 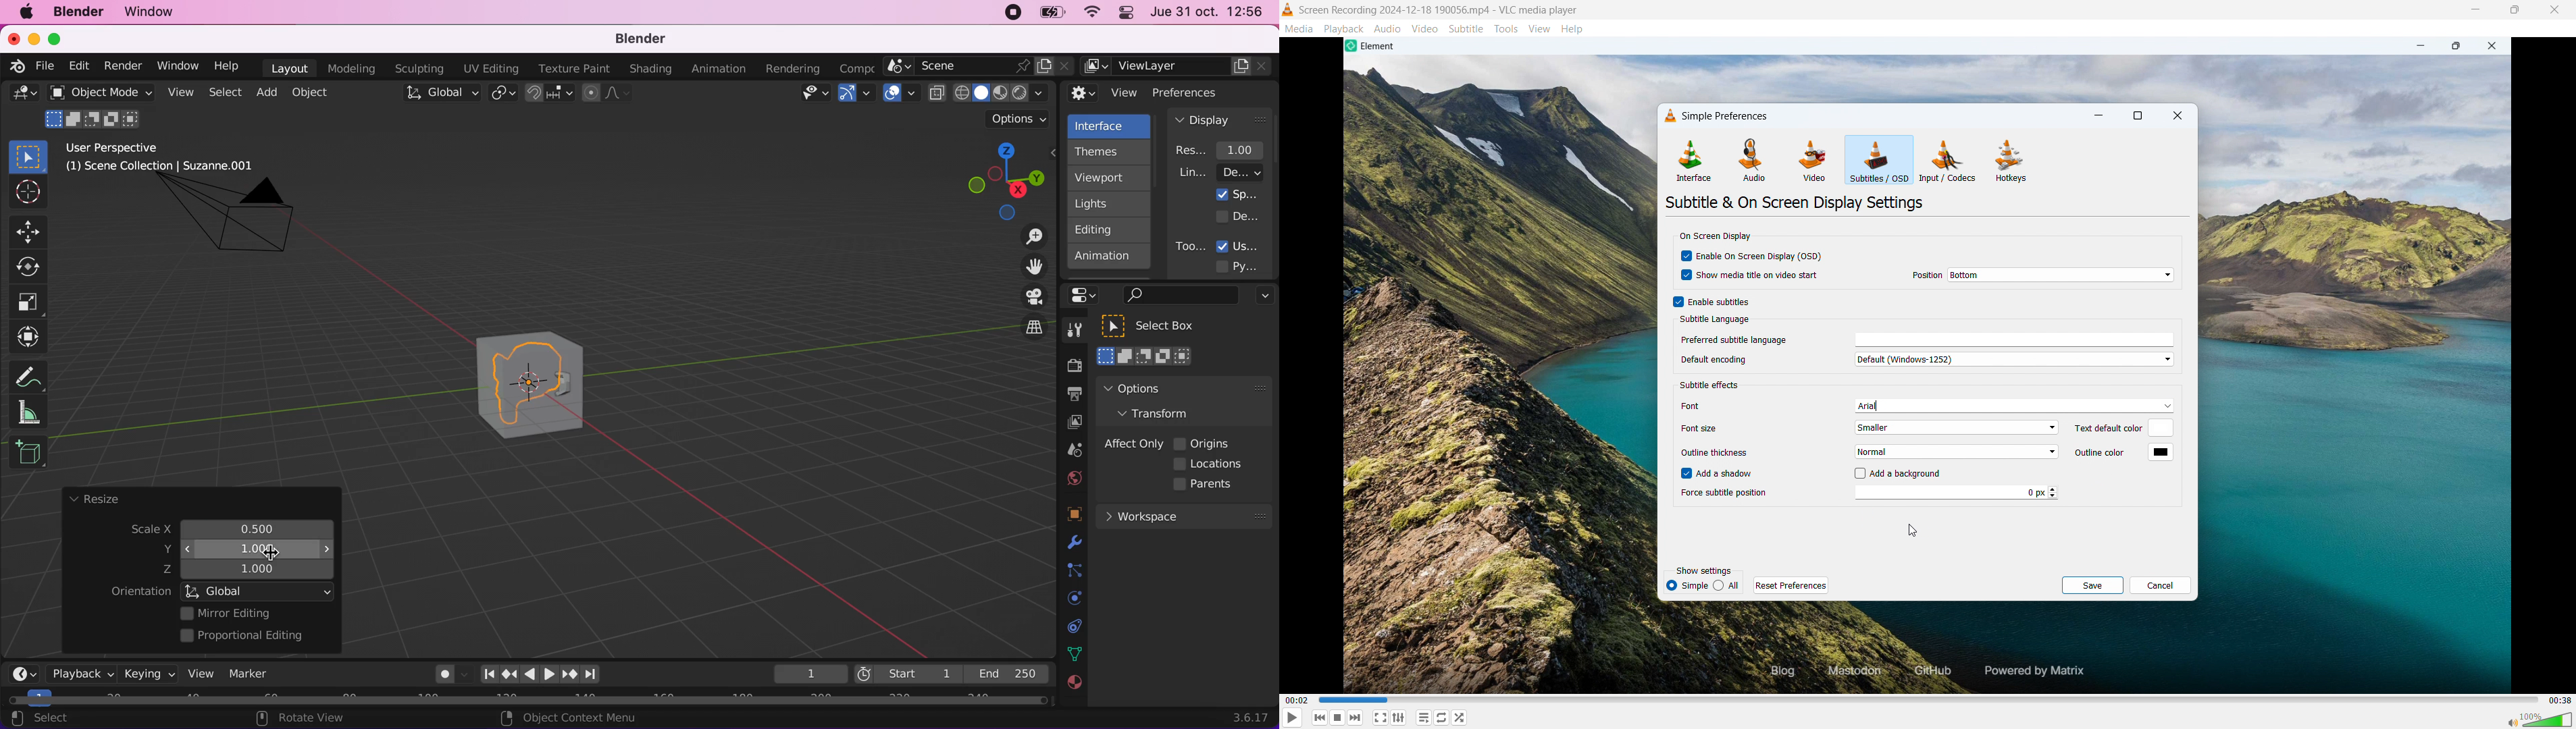 What do you see at coordinates (1208, 485) in the screenshot?
I see `parents` at bounding box center [1208, 485].